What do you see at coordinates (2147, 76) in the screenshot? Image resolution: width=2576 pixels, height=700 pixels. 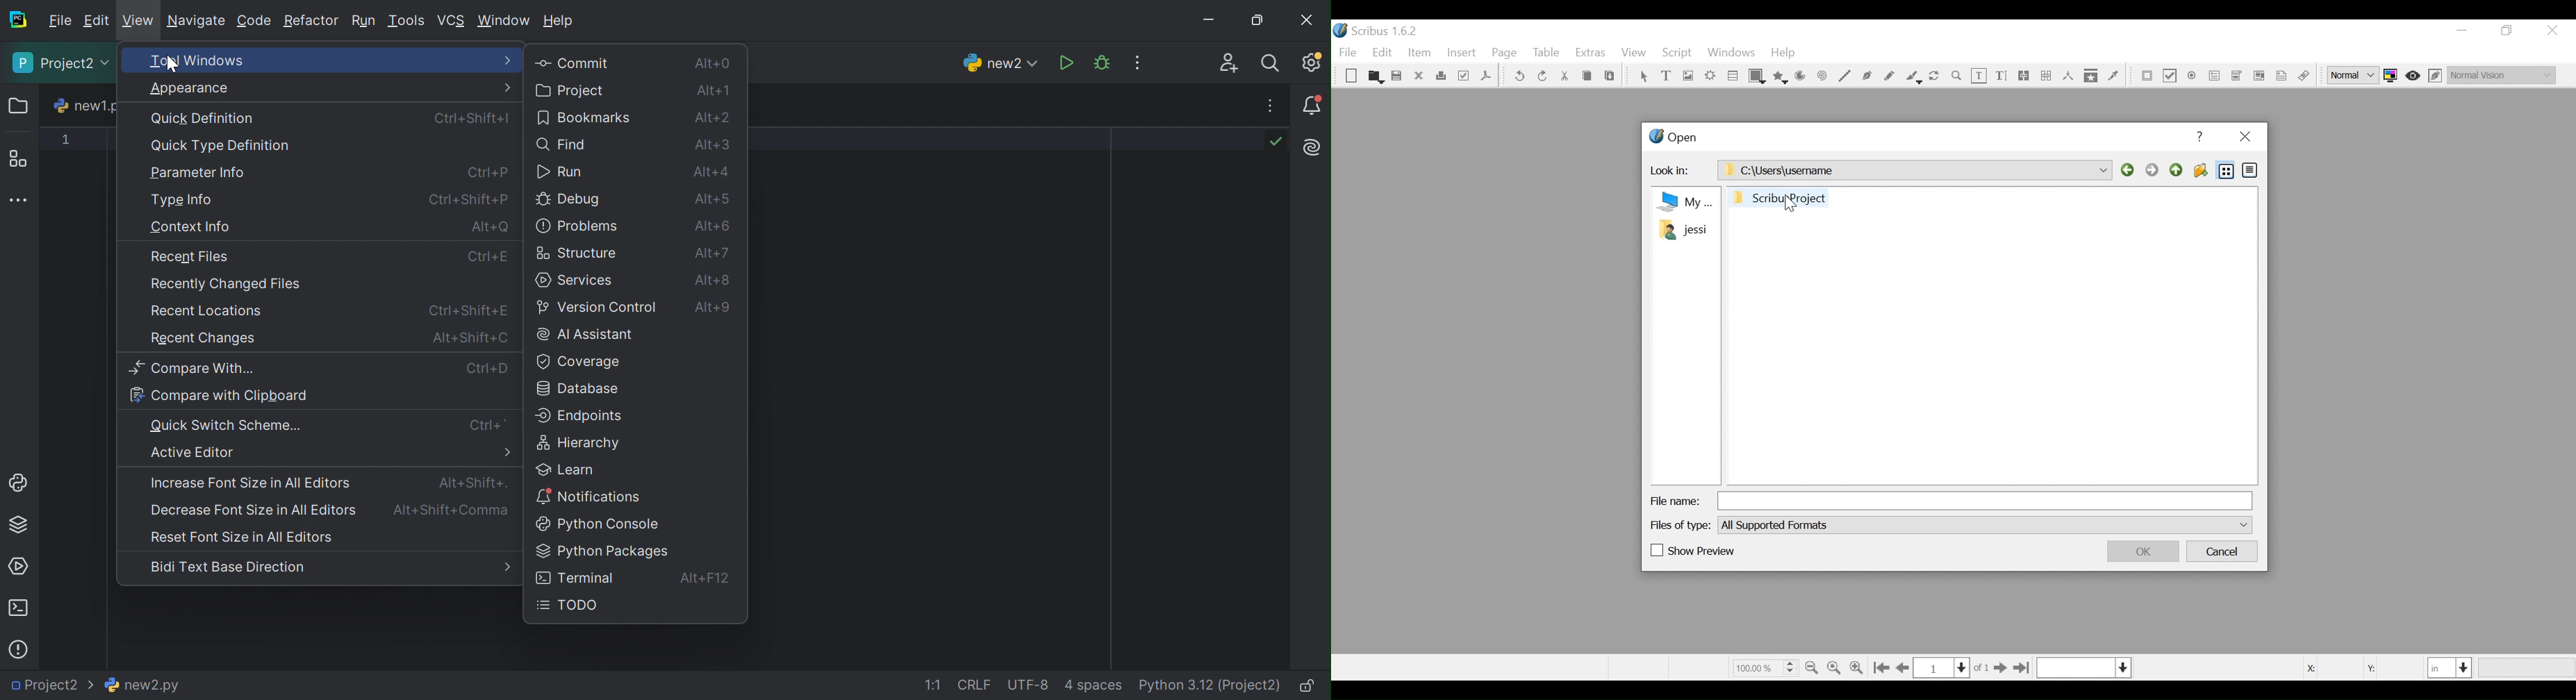 I see `PDF Push Button` at bounding box center [2147, 76].